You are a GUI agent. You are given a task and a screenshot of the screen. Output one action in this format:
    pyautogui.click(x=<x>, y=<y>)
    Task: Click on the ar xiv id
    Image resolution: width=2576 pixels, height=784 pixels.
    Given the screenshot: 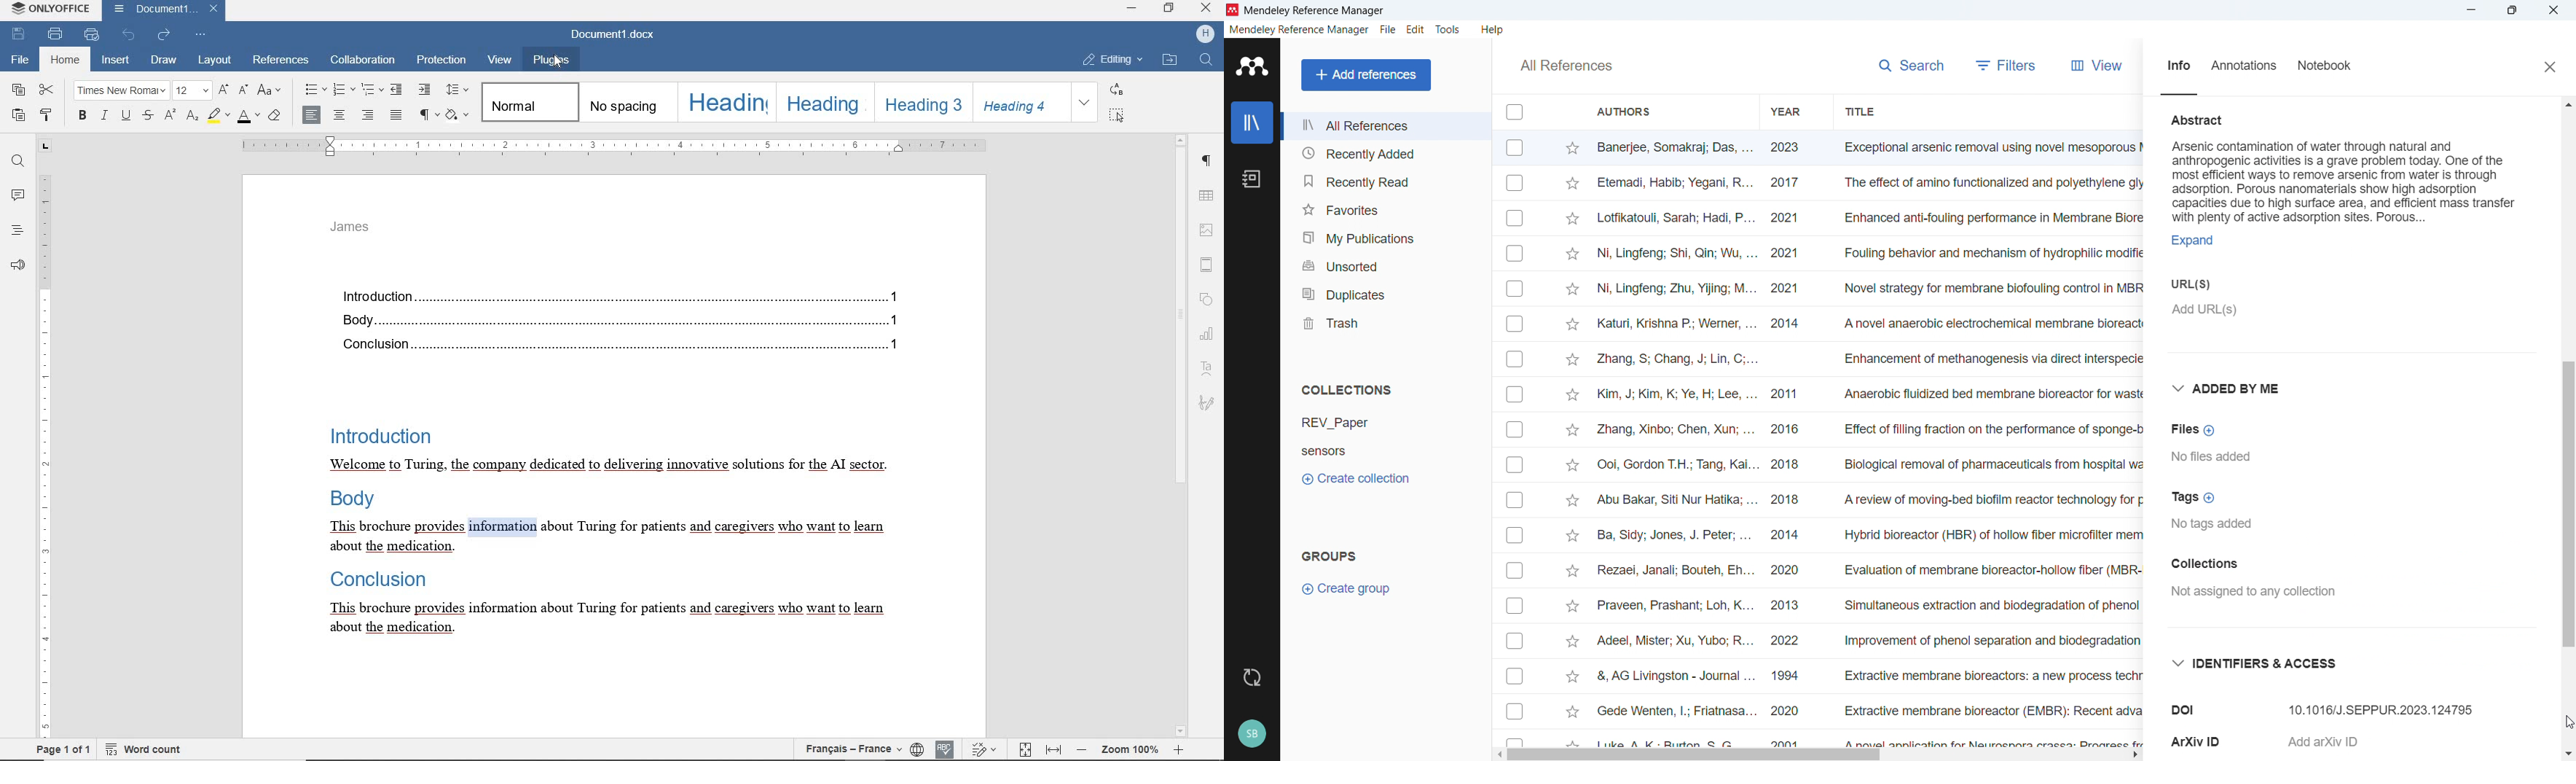 What is the action you would take?
    pyautogui.click(x=2199, y=739)
    